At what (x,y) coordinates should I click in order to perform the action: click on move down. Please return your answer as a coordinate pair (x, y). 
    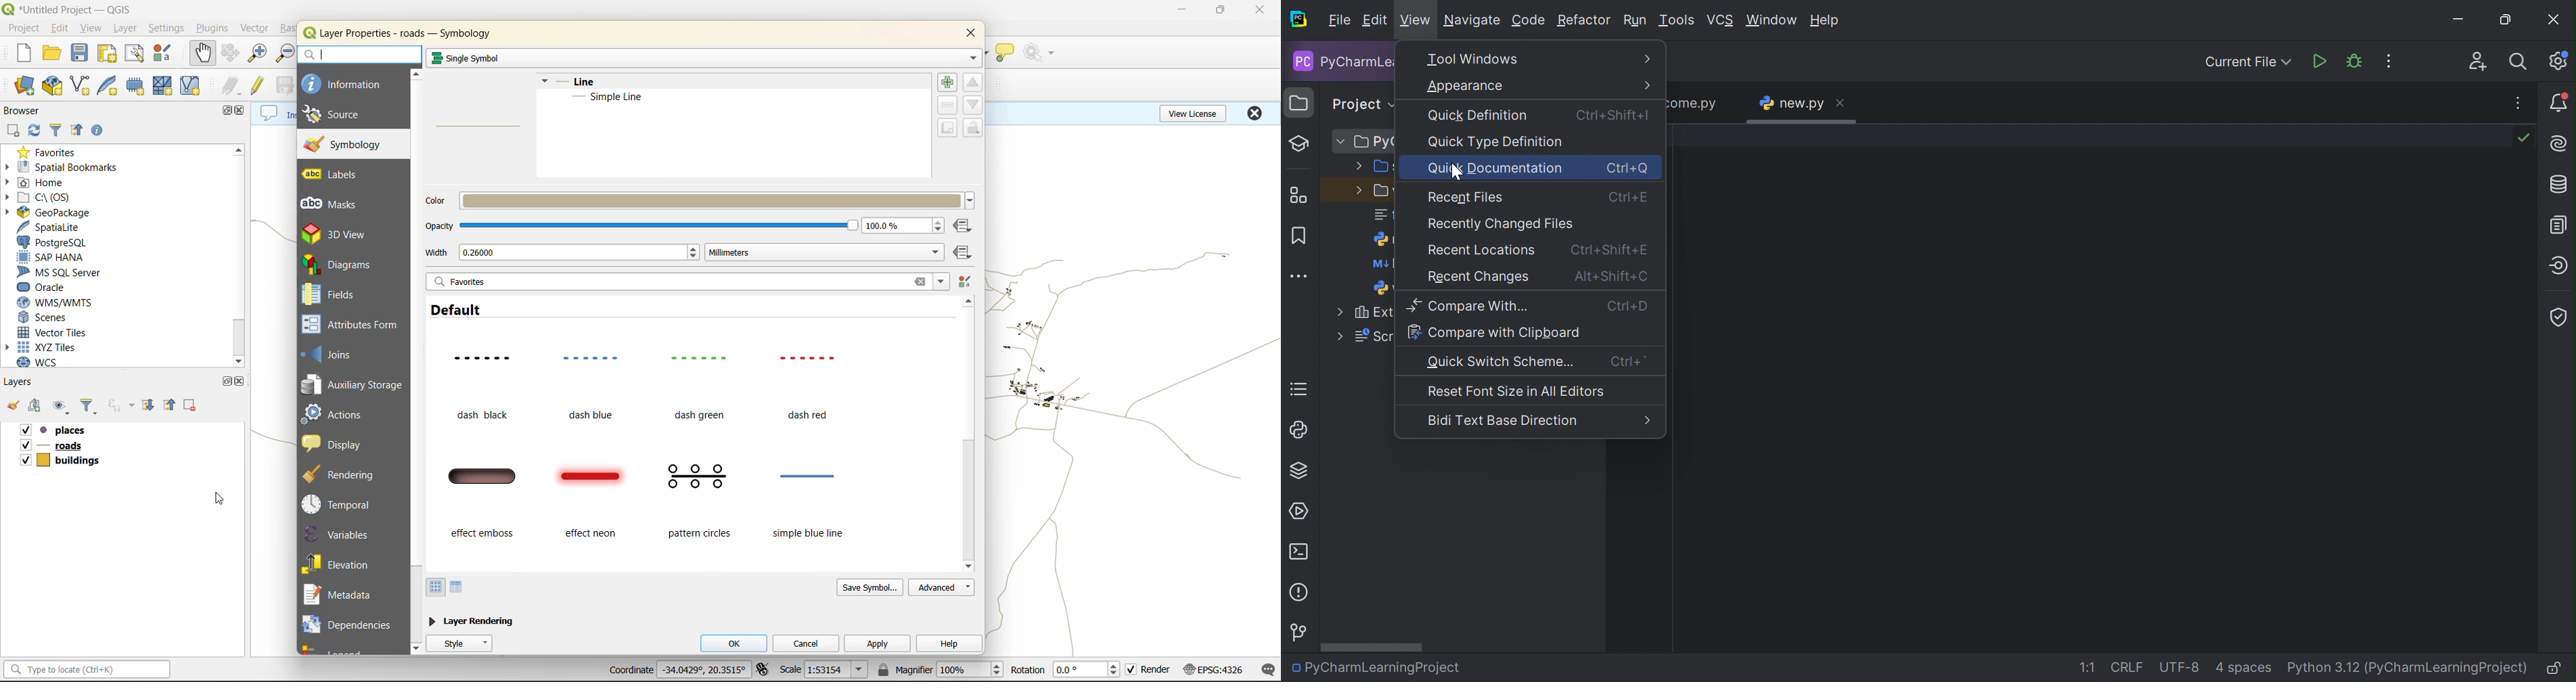
    Looking at the image, I should click on (975, 105).